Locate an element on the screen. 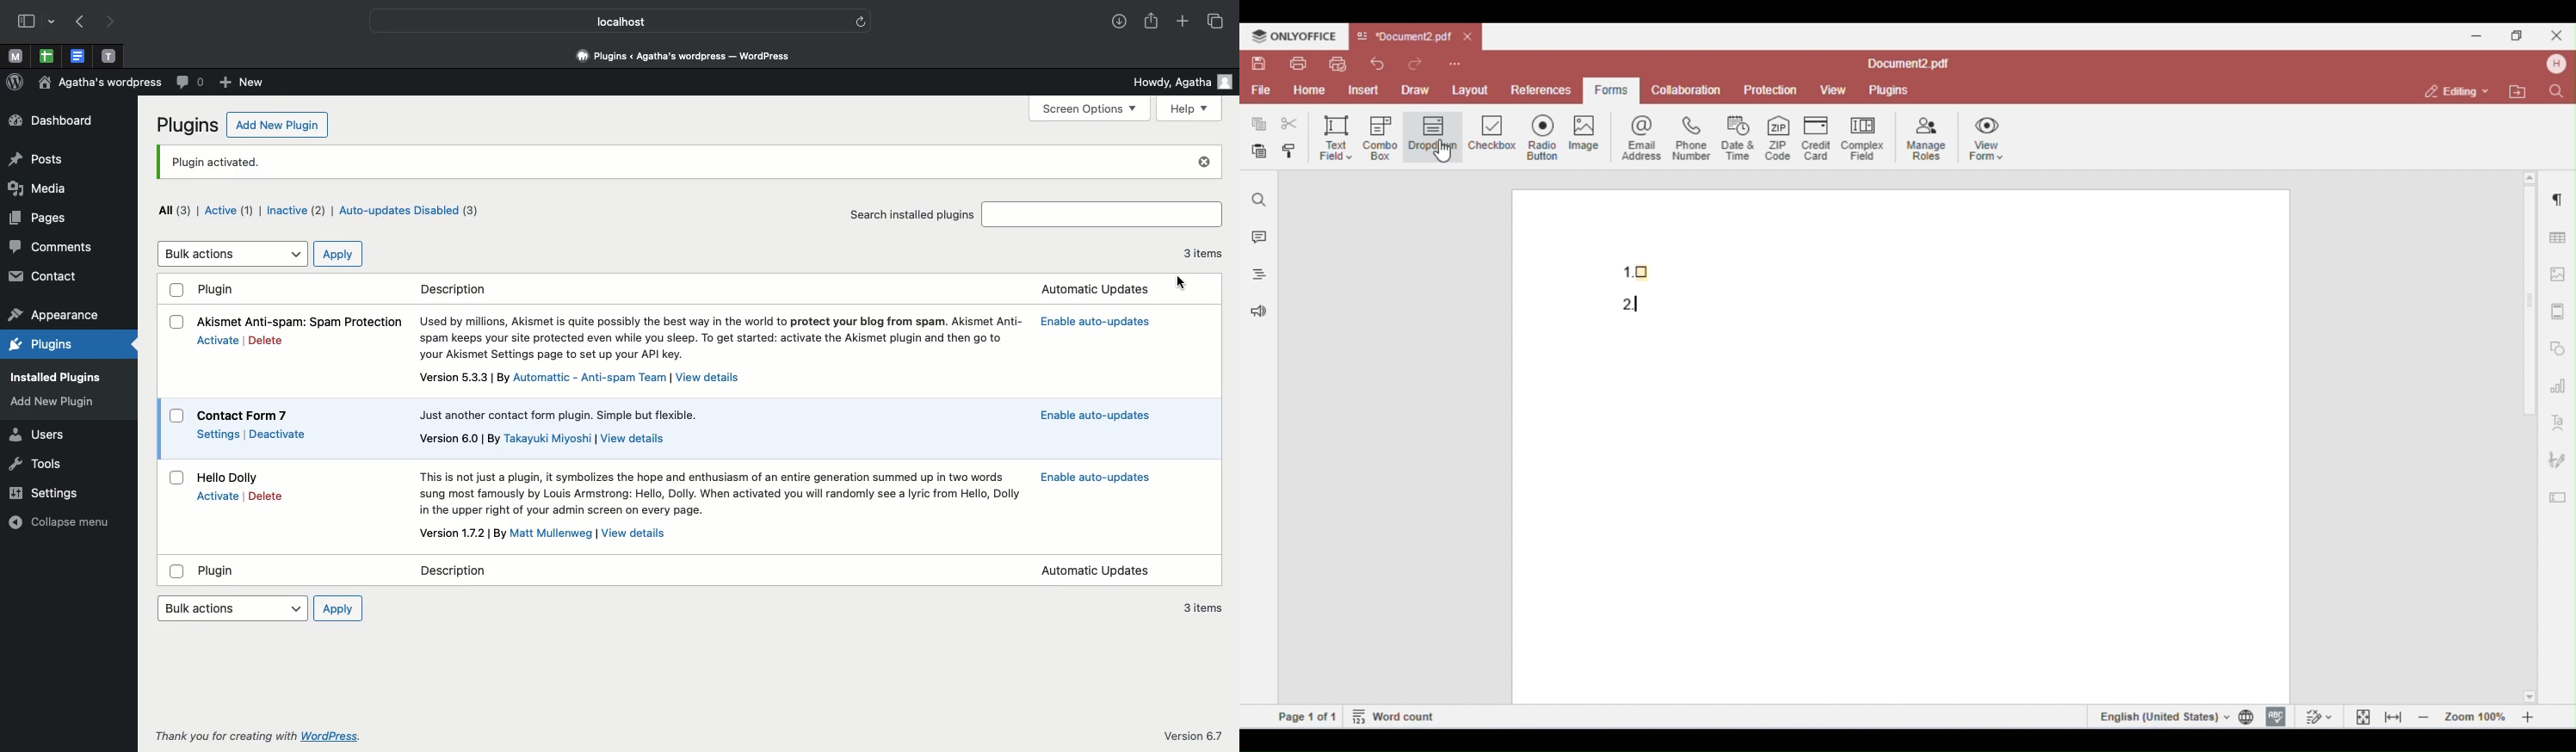  tools is located at coordinates (39, 465).